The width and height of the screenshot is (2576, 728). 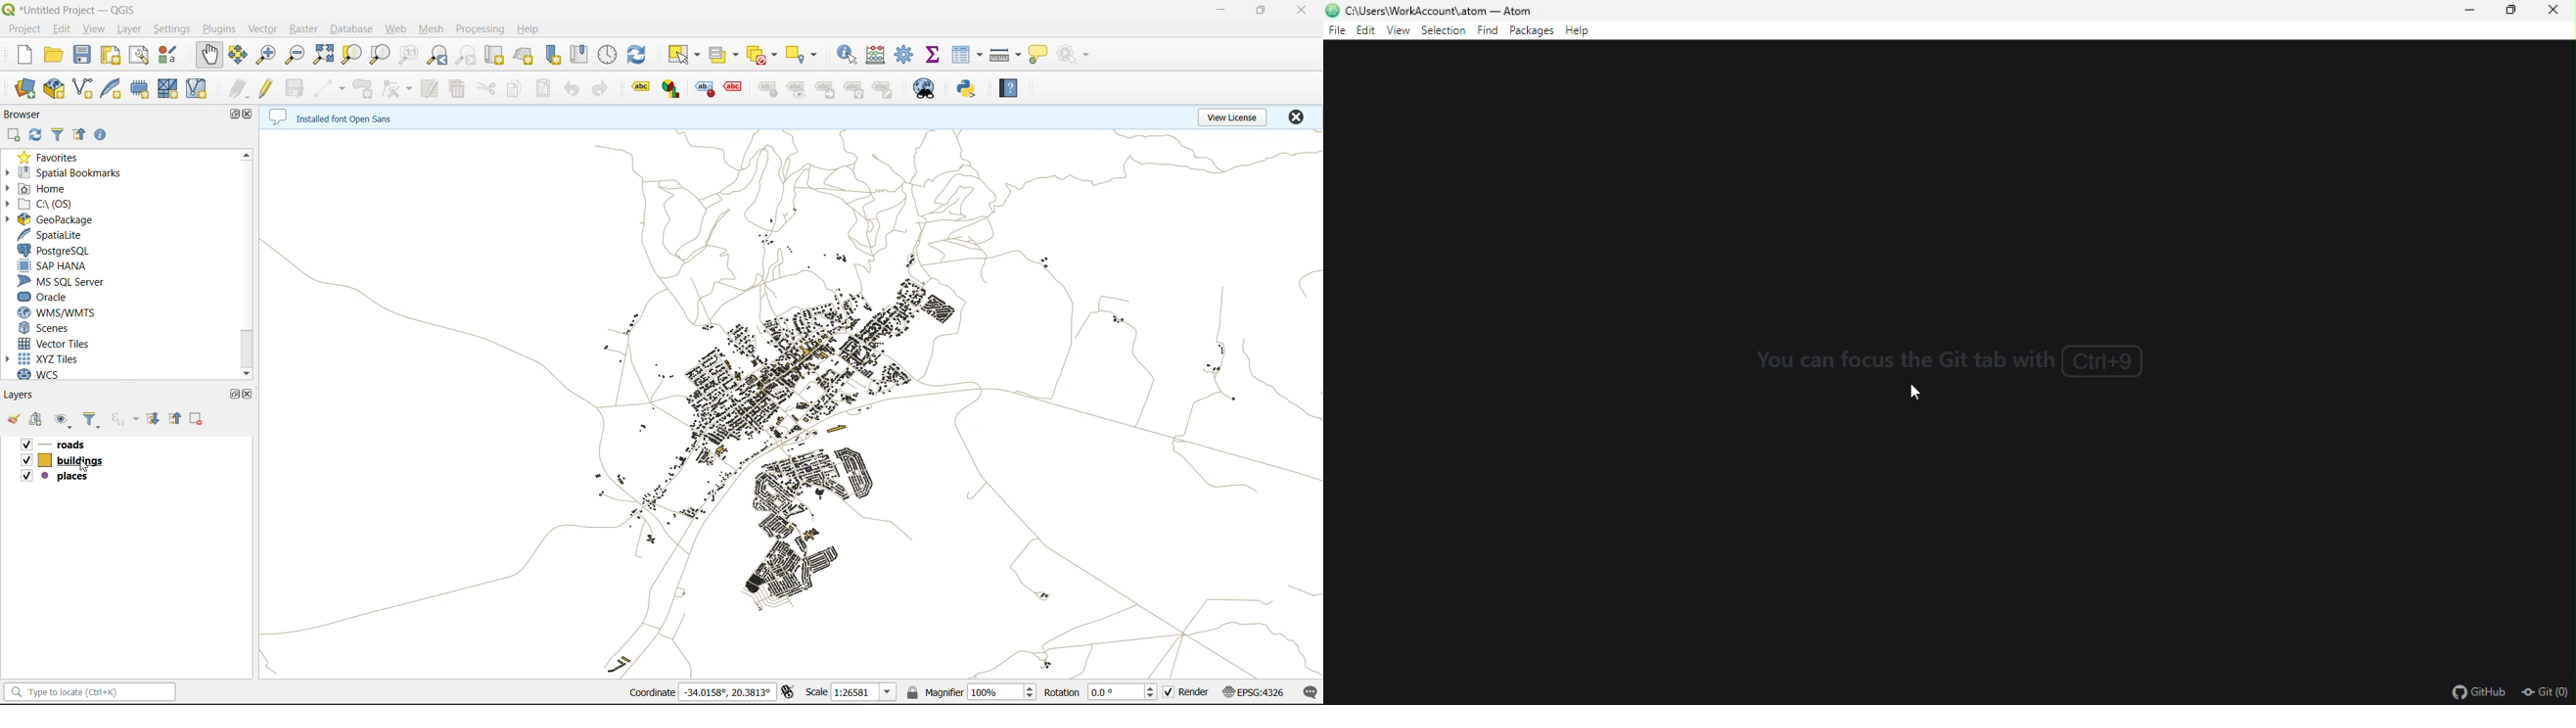 I want to click on new spatial bookmark, so click(x=554, y=53).